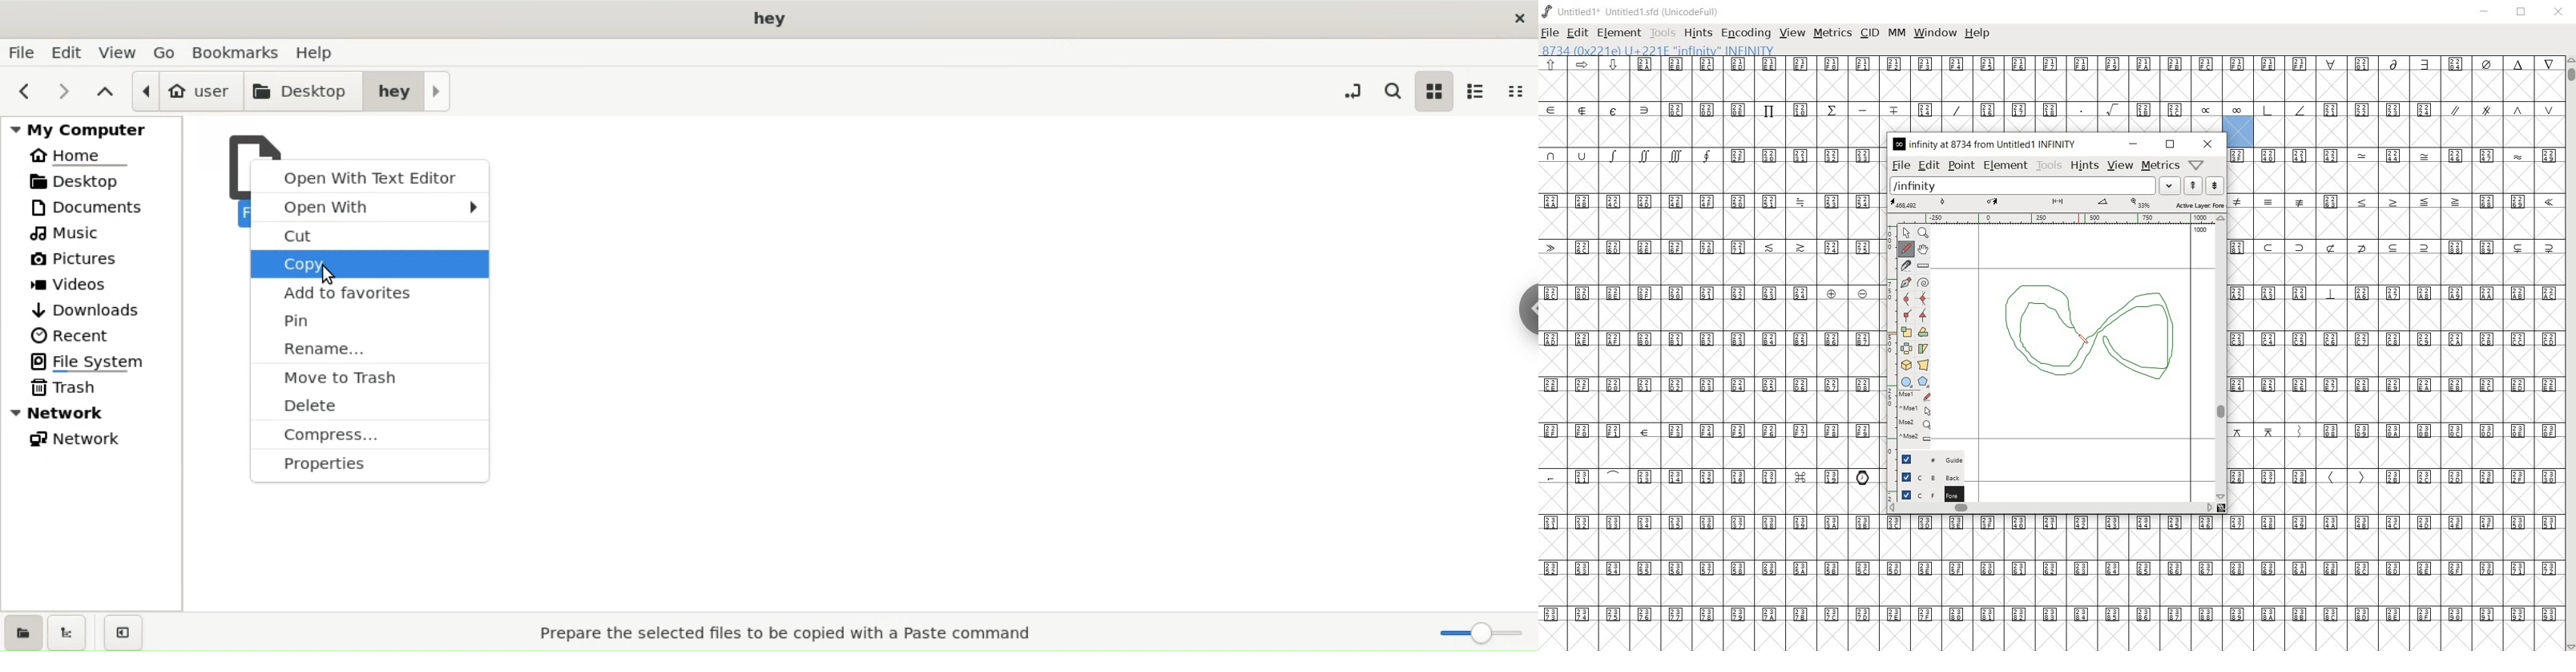 This screenshot has width=2576, height=672. Describe the element at coordinates (2239, 131) in the screenshot. I see `selected glyph slot` at that location.